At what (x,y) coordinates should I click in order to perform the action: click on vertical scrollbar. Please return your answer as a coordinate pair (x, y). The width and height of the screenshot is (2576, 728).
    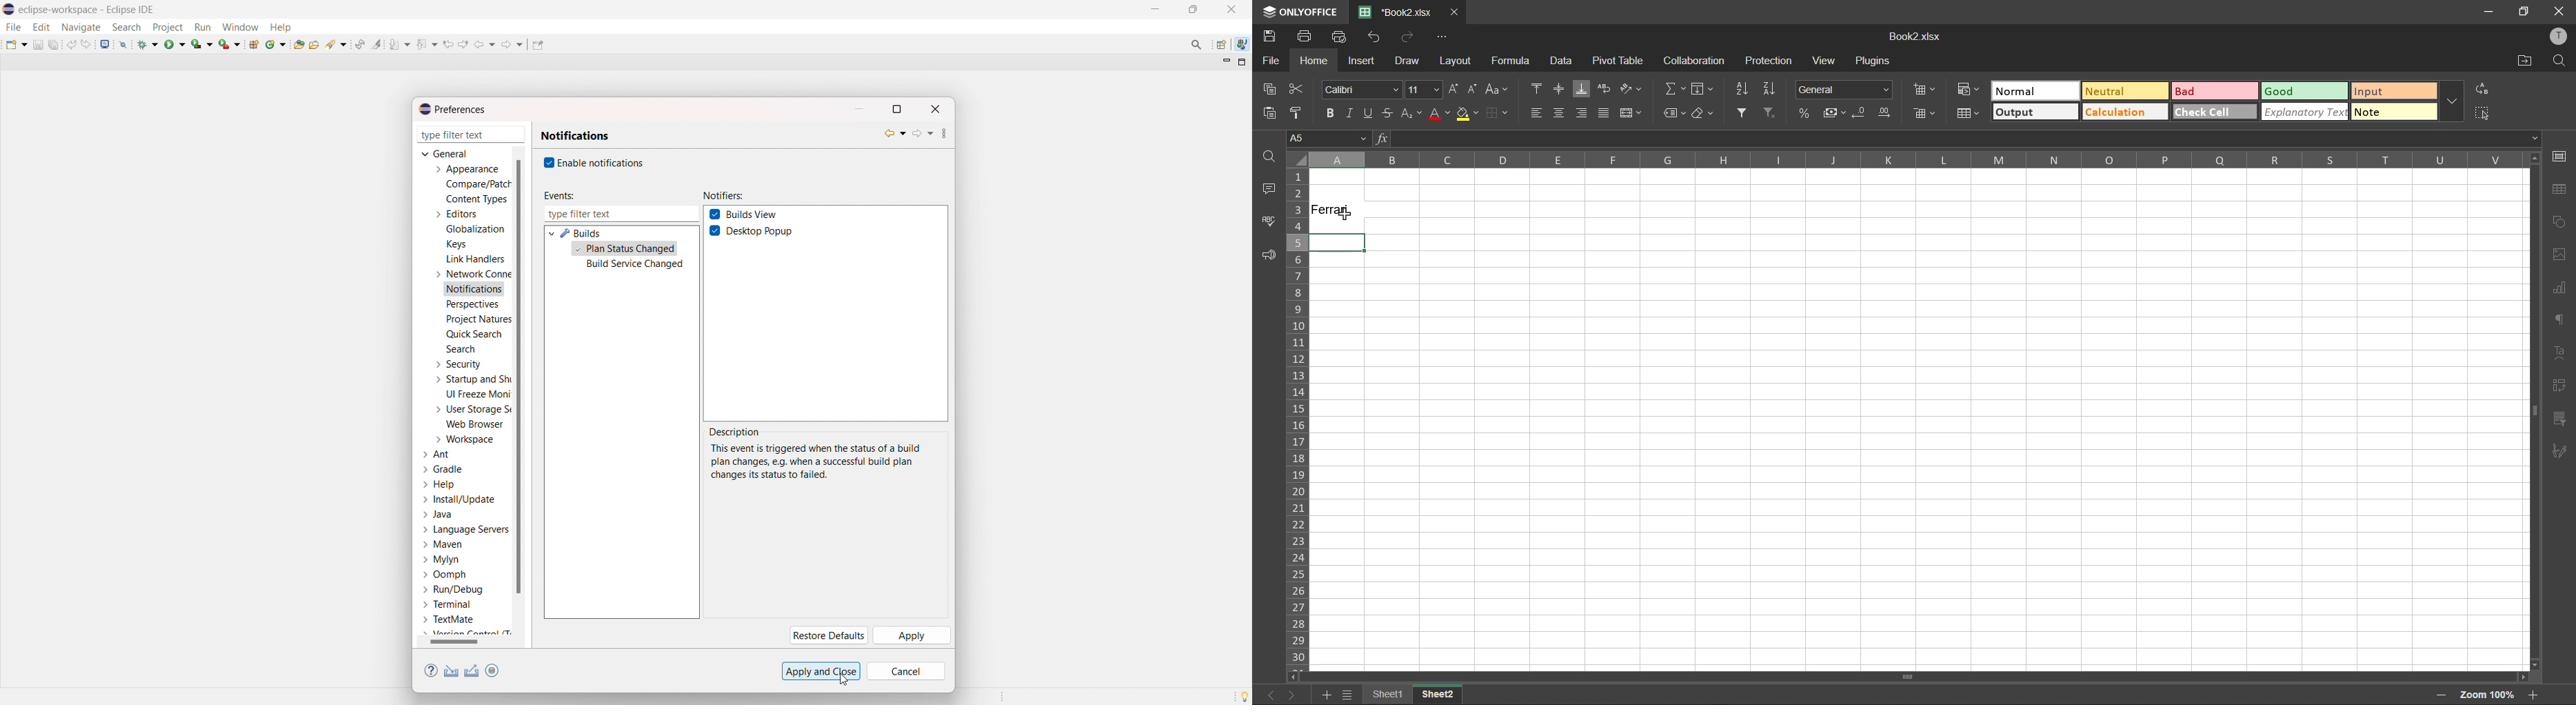
    Looking at the image, I should click on (518, 375).